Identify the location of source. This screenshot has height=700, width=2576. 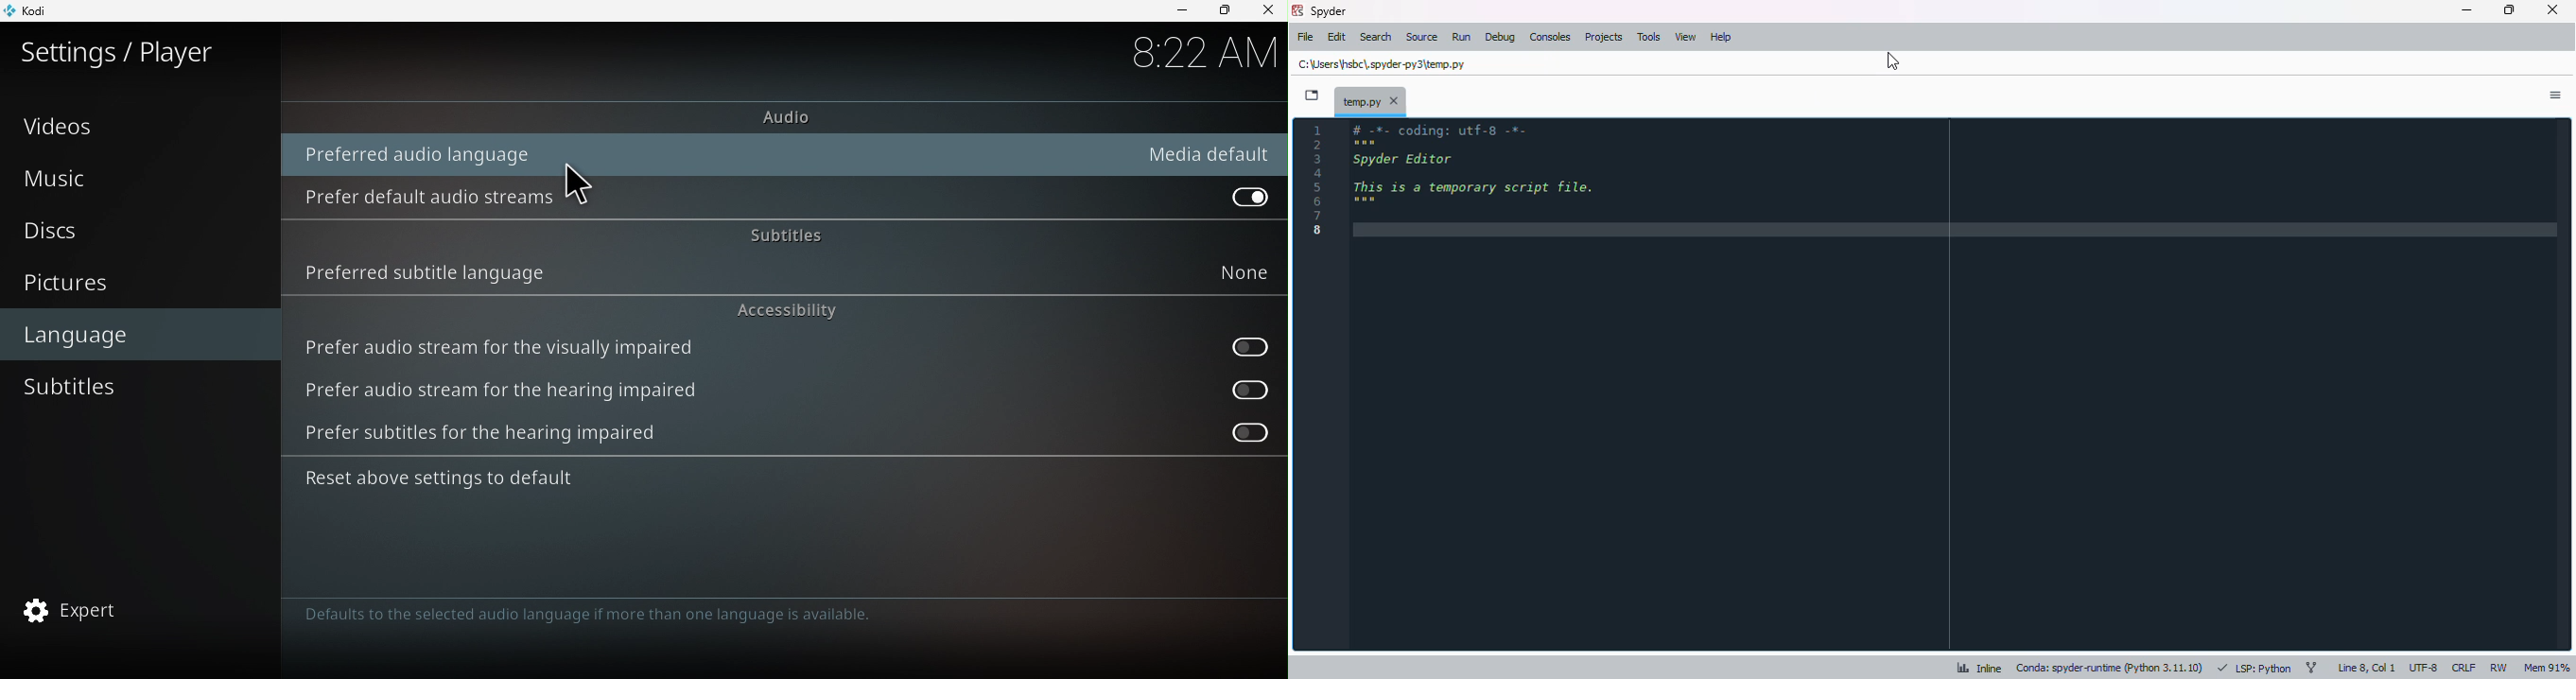
(1423, 37).